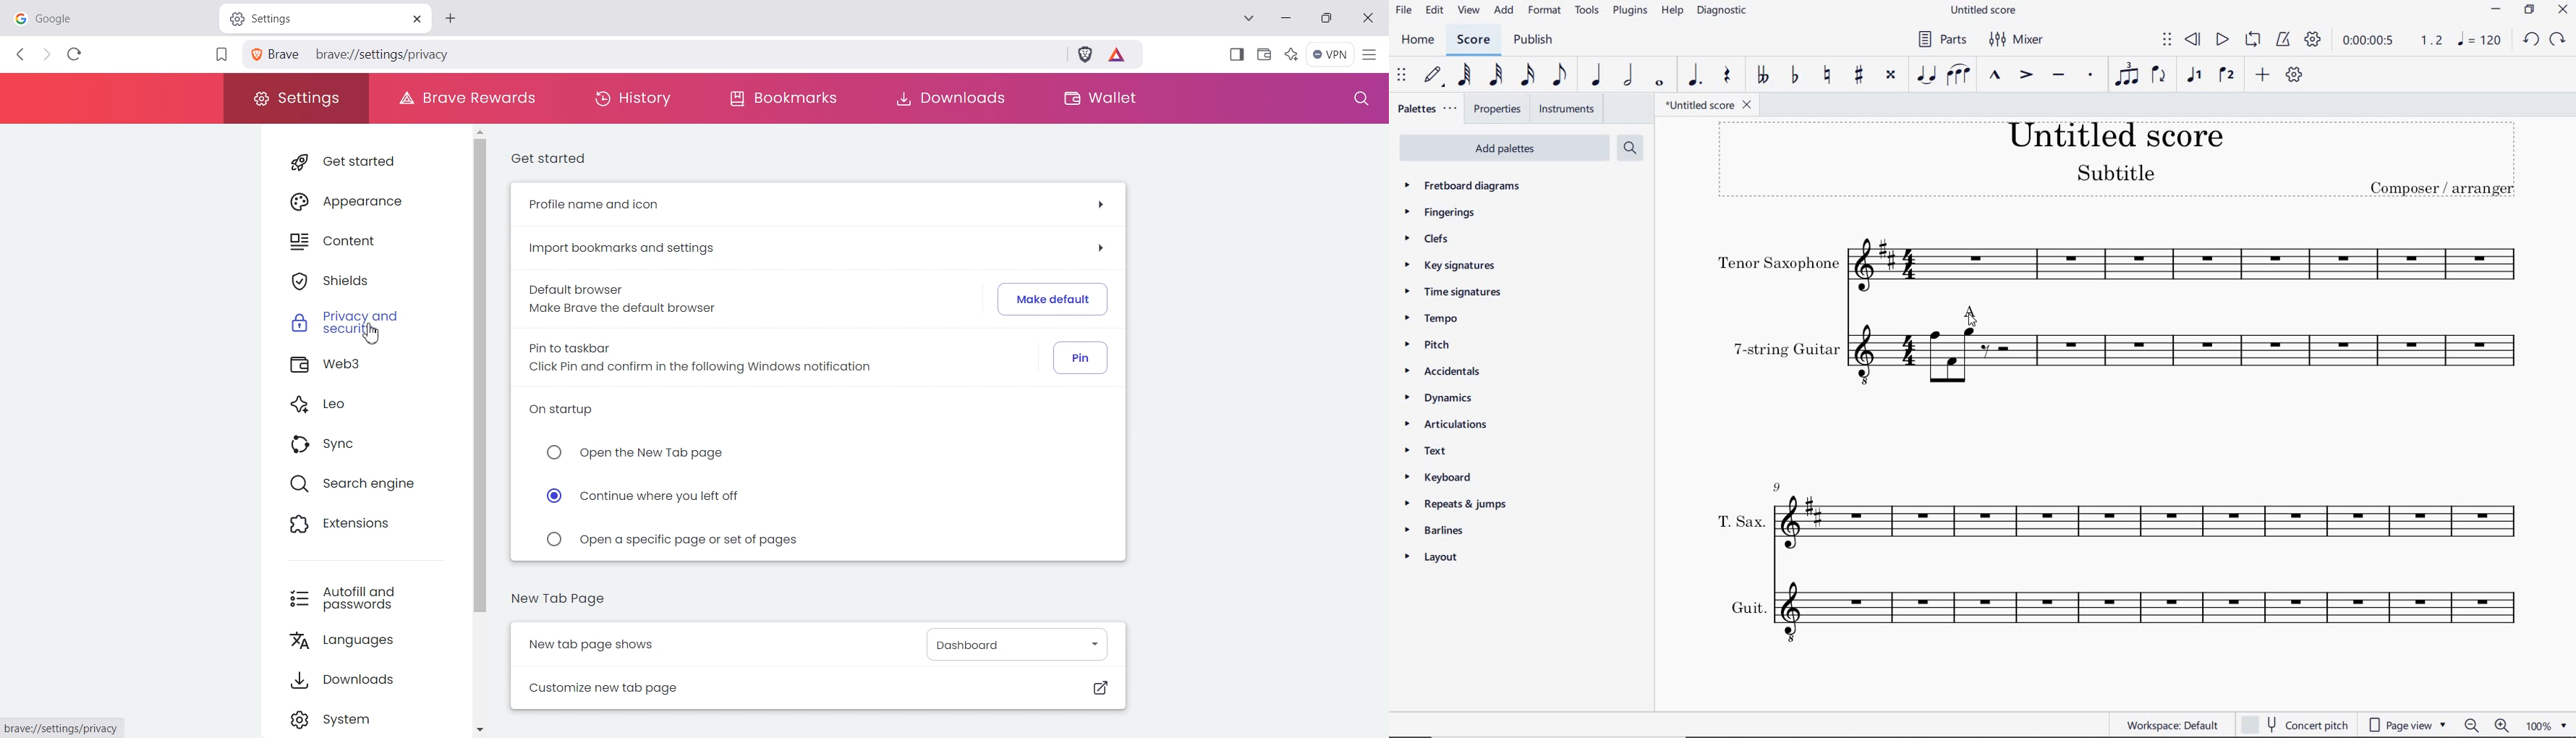  Describe the element at coordinates (1724, 13) in the screenshot. I see `DIAGNOSTIC` at that location.